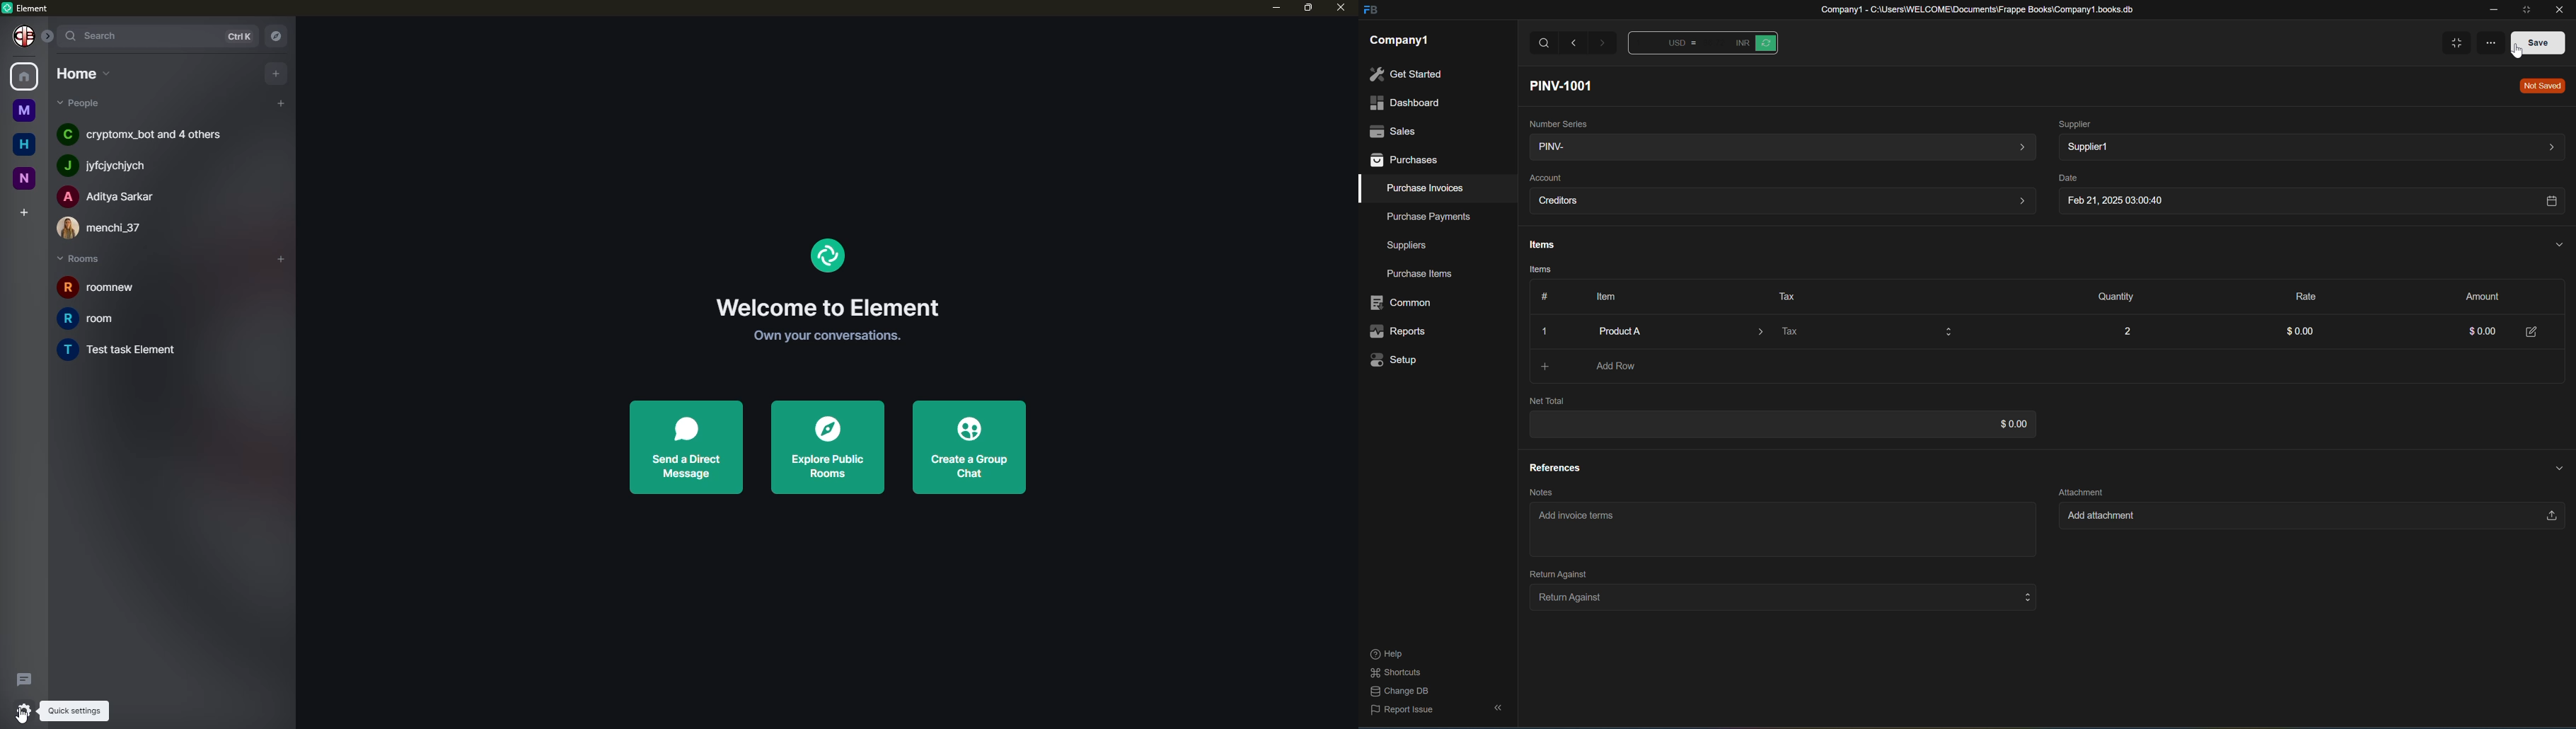 The width and height of the screenshot is (2576, 756). I want to click on FB, so click(1370, 10).